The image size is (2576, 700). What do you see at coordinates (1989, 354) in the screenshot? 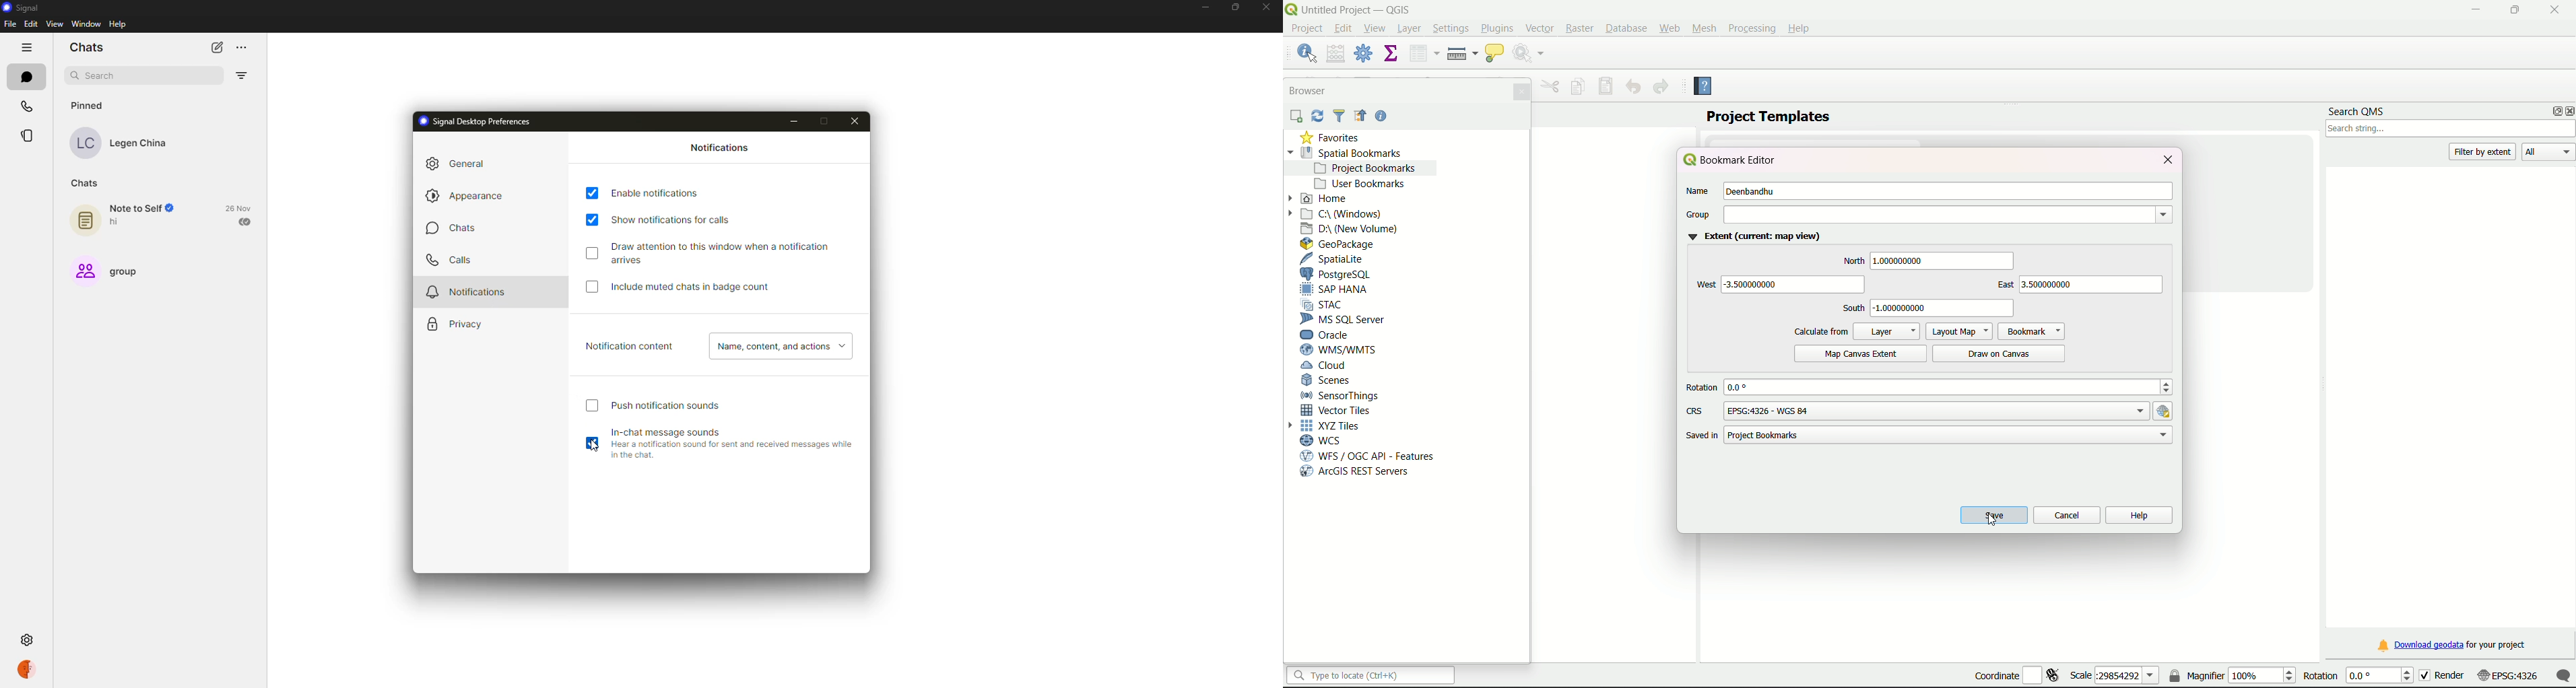
I see `Draw on canvas` at bounding box center [1989, 354].